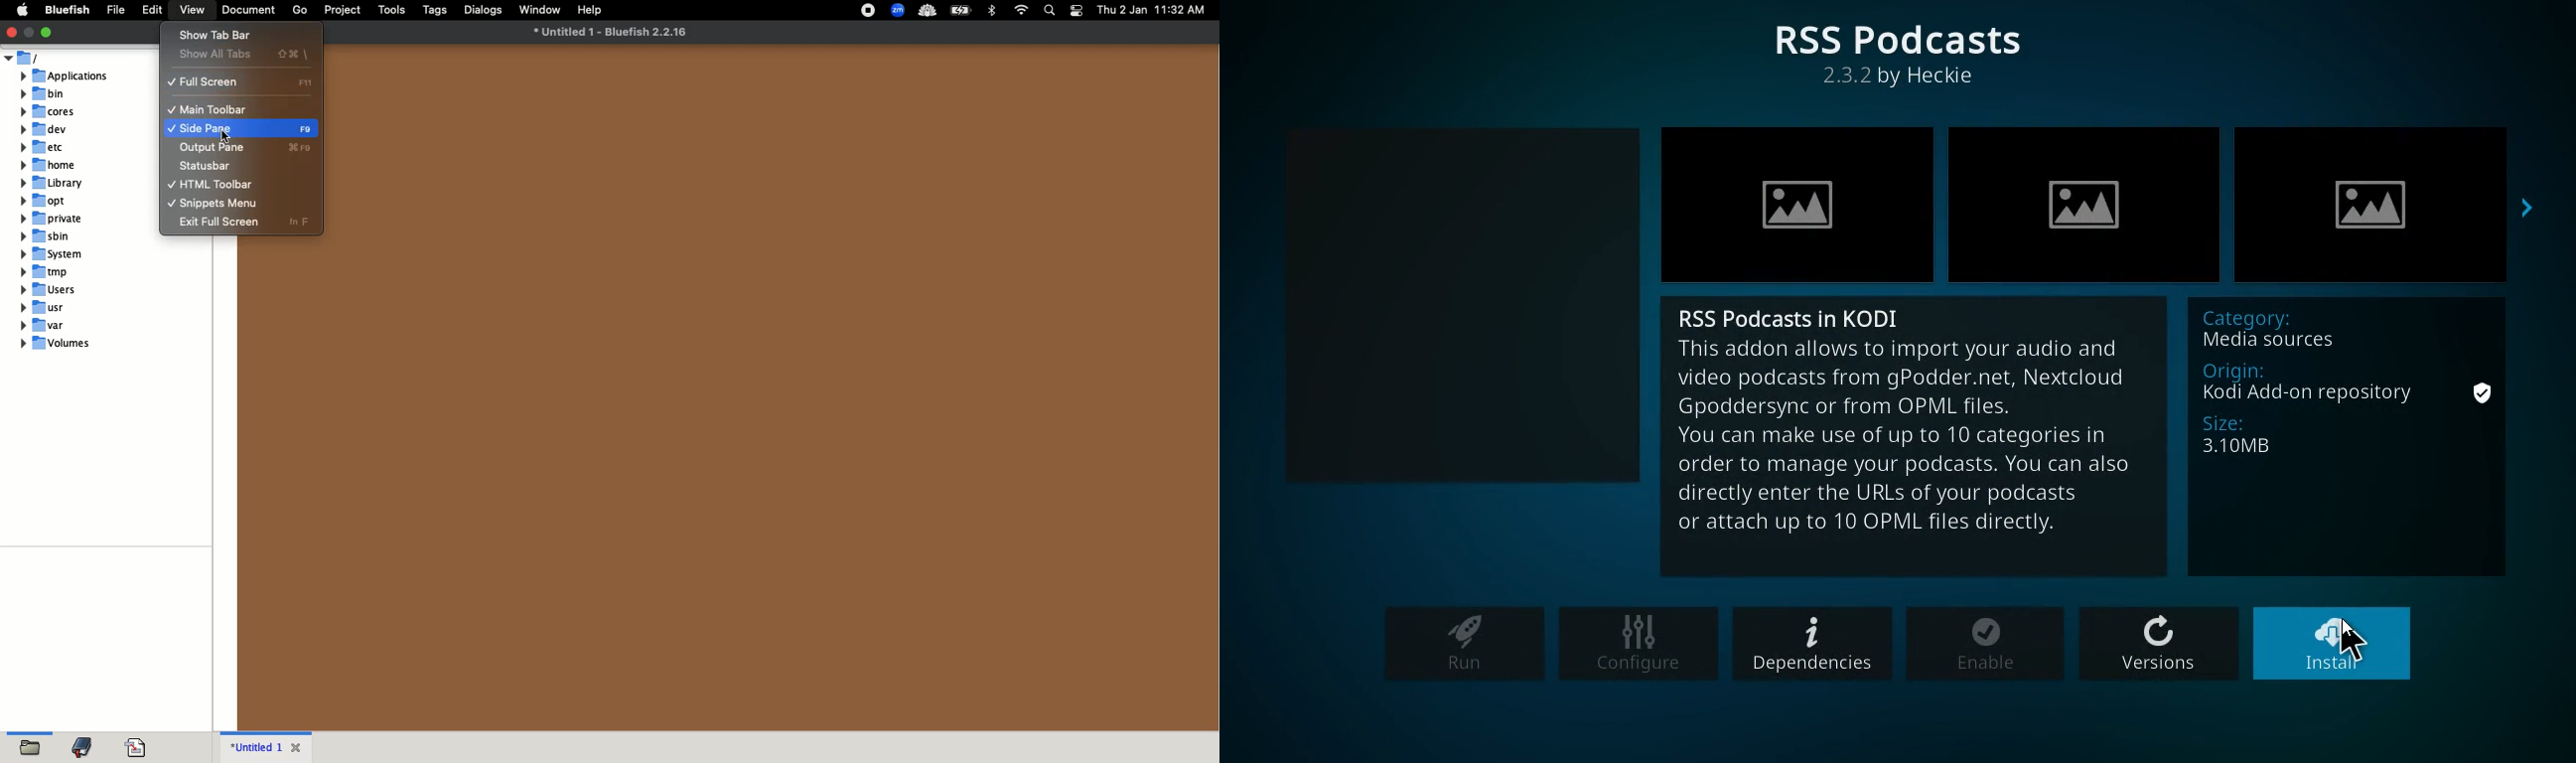 This screenshot has width=2576, height=784. What do you see at coordinates (2161, 645) in the screenshot?
I see `versions` at bounding box center [2161, 645].